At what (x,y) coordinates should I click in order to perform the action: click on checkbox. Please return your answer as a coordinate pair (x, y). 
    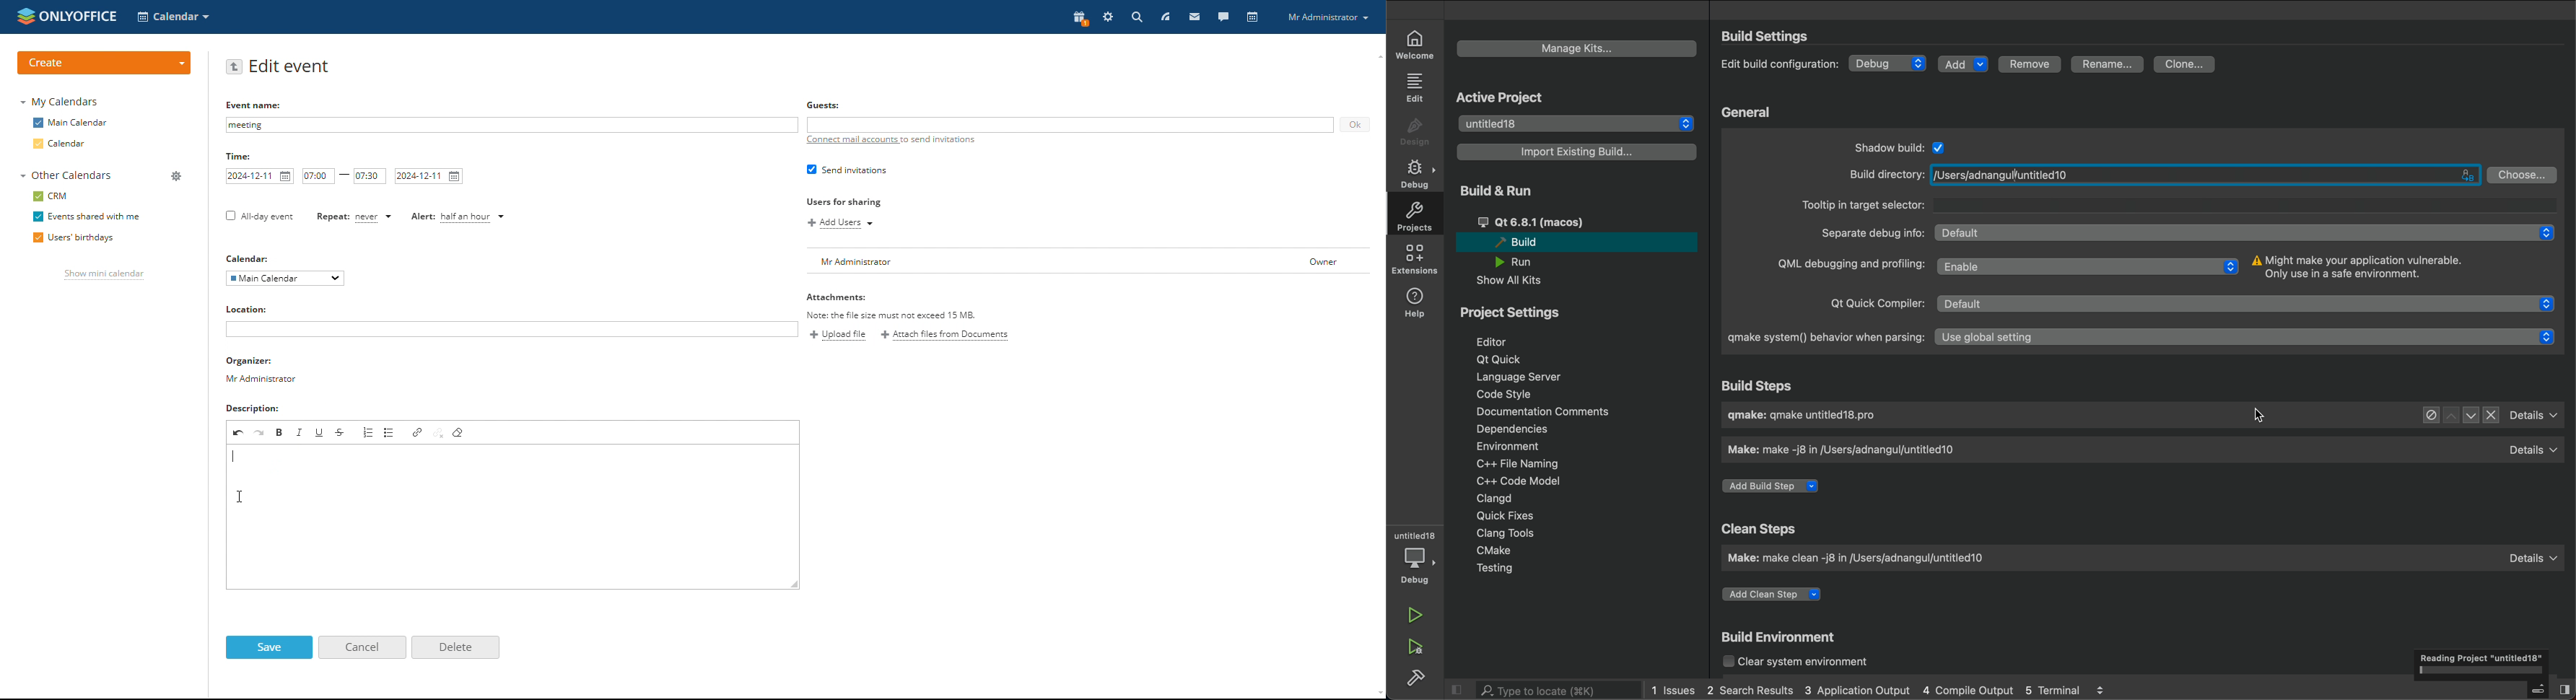
    Looking at the image, I should click on (1940, 146).